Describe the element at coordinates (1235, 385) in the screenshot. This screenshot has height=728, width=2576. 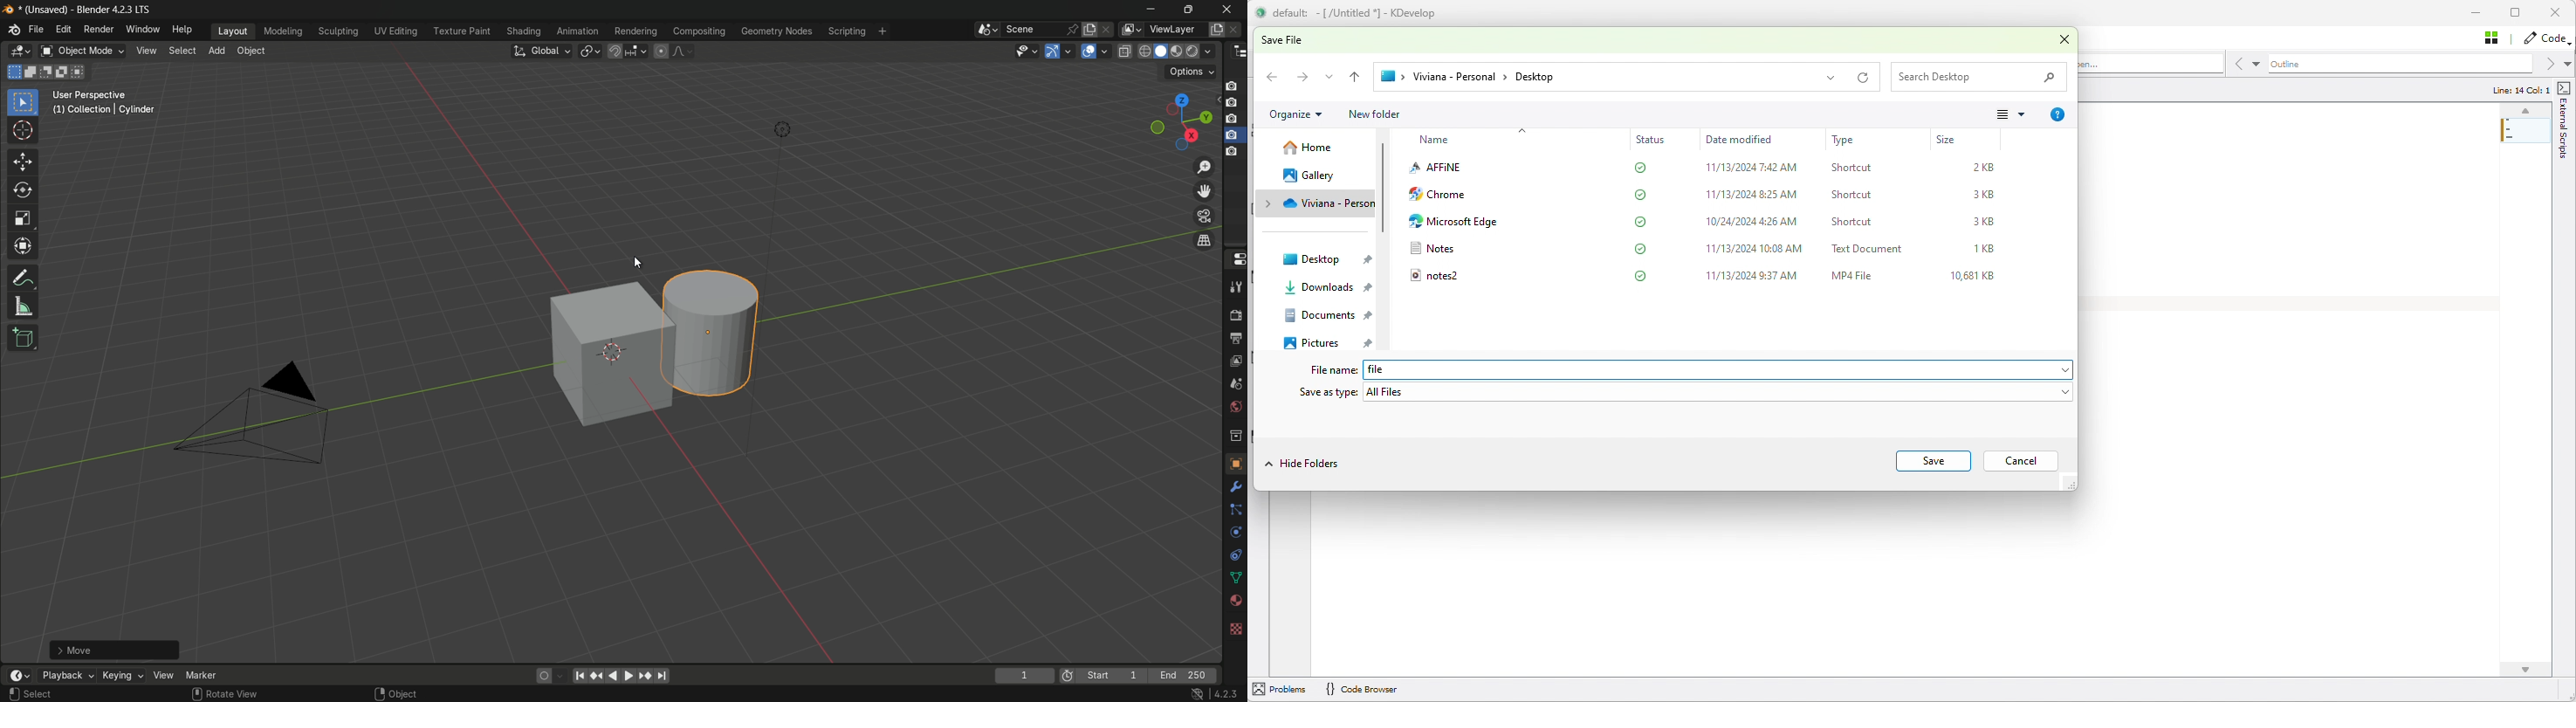
I see `scene` at that location.